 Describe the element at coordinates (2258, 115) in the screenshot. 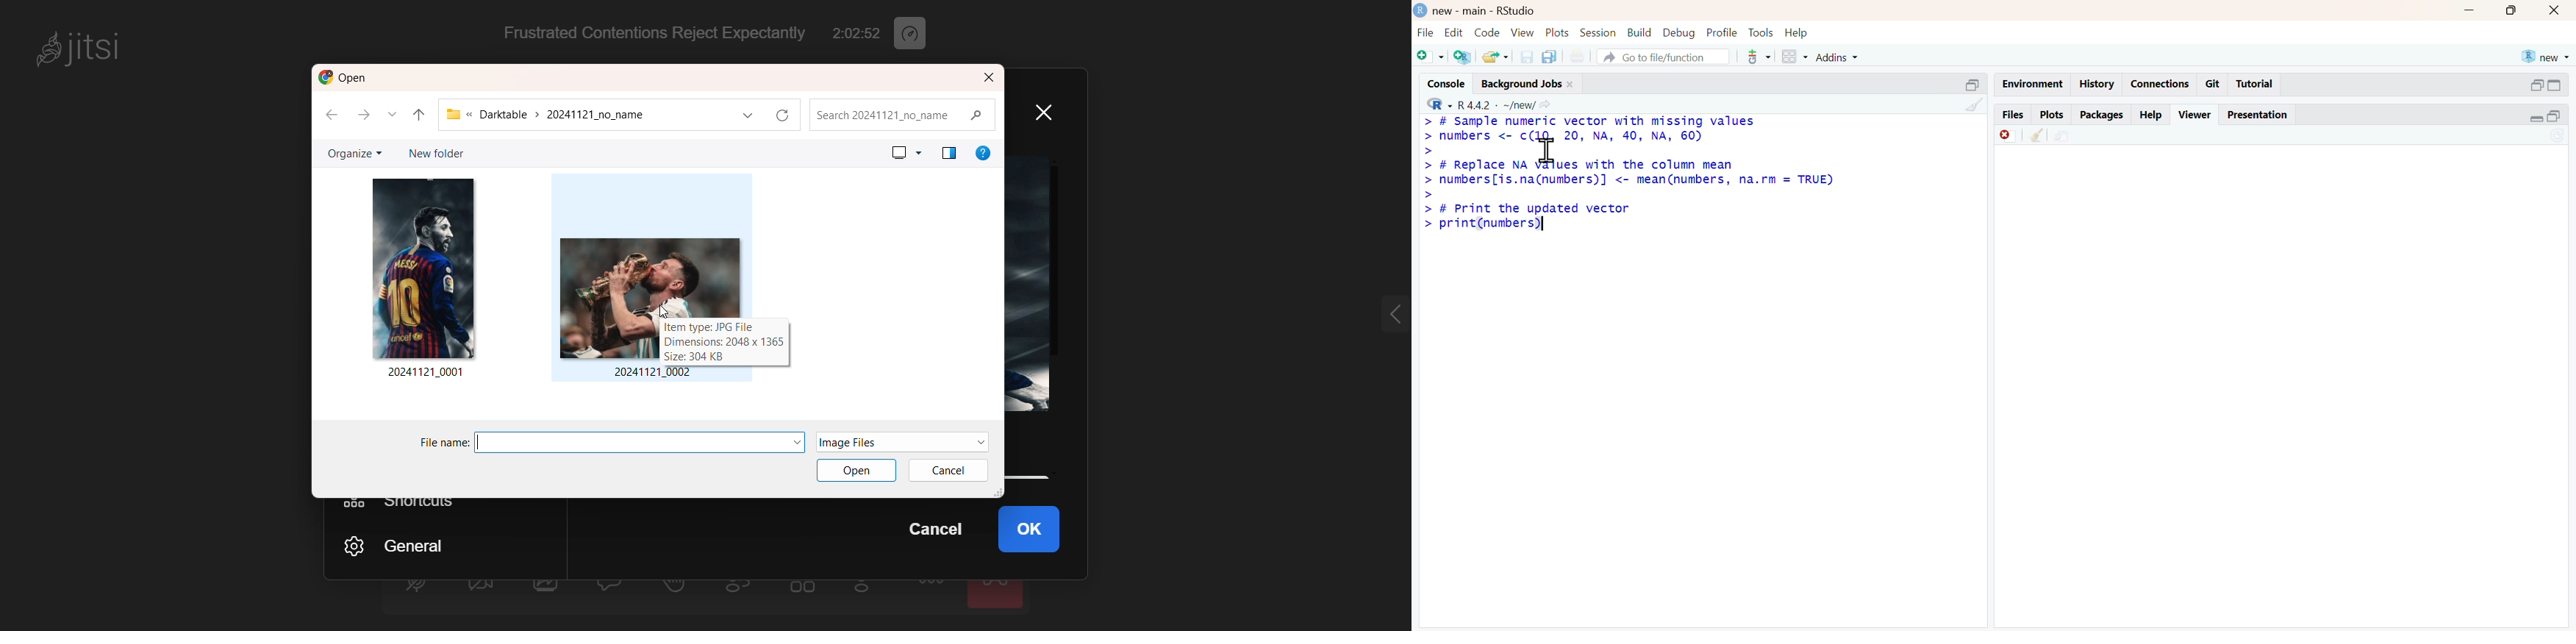

I see `presentation` at that location.